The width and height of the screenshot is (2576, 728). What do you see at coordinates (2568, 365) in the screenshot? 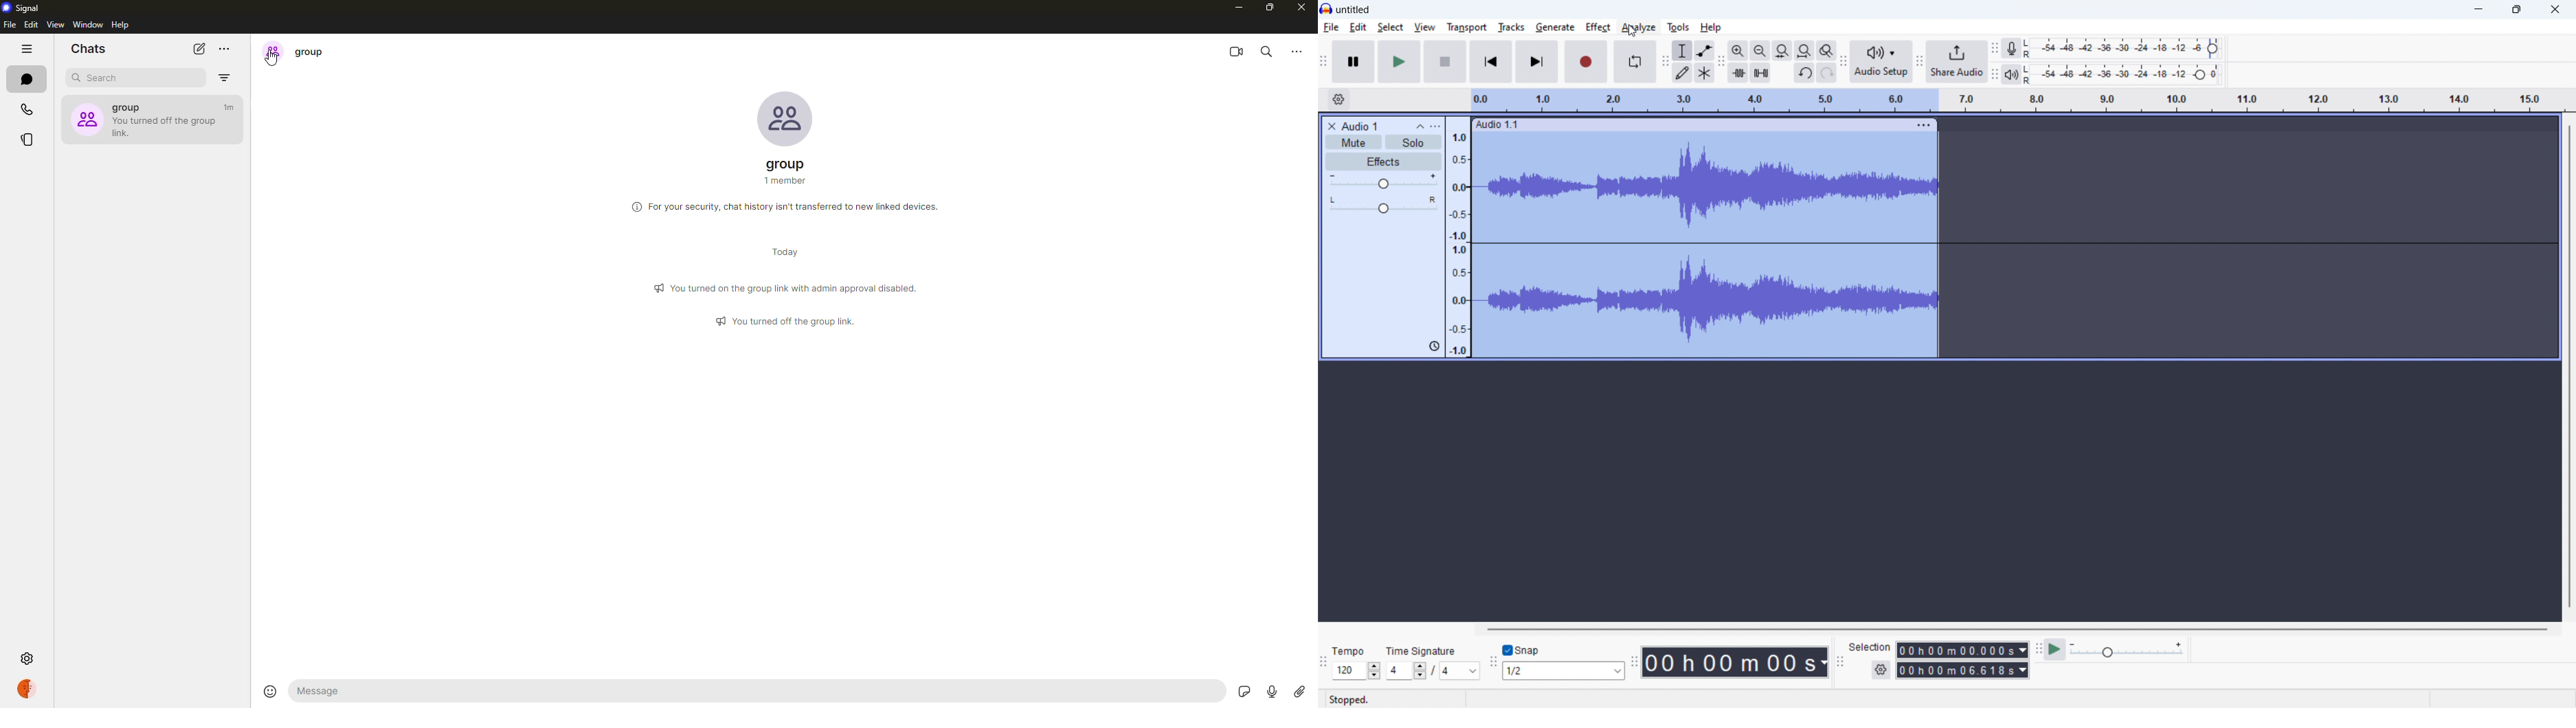
I see `vertical scrollbar` at bounding box center [2568, 365].